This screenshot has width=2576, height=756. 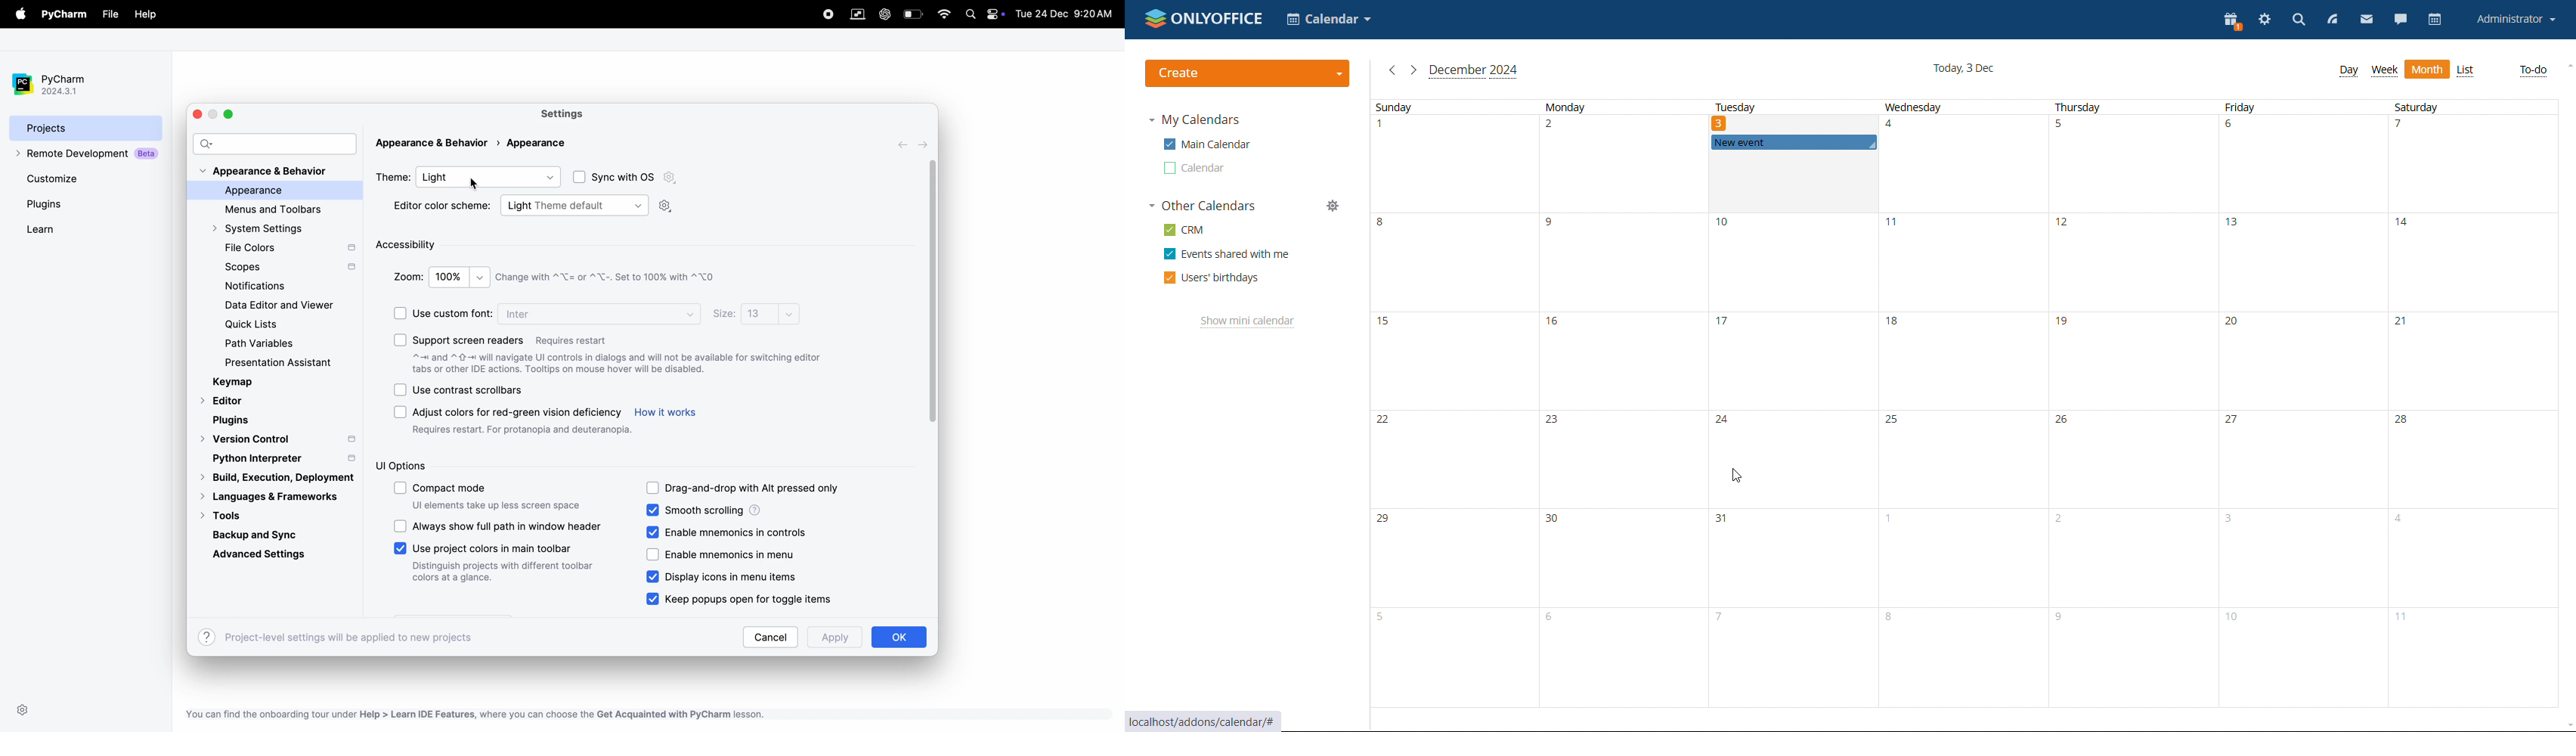 What do you see at coordinates (1793, 262) in the screenshot?
I see `date` at bounding box center [1793, 262].